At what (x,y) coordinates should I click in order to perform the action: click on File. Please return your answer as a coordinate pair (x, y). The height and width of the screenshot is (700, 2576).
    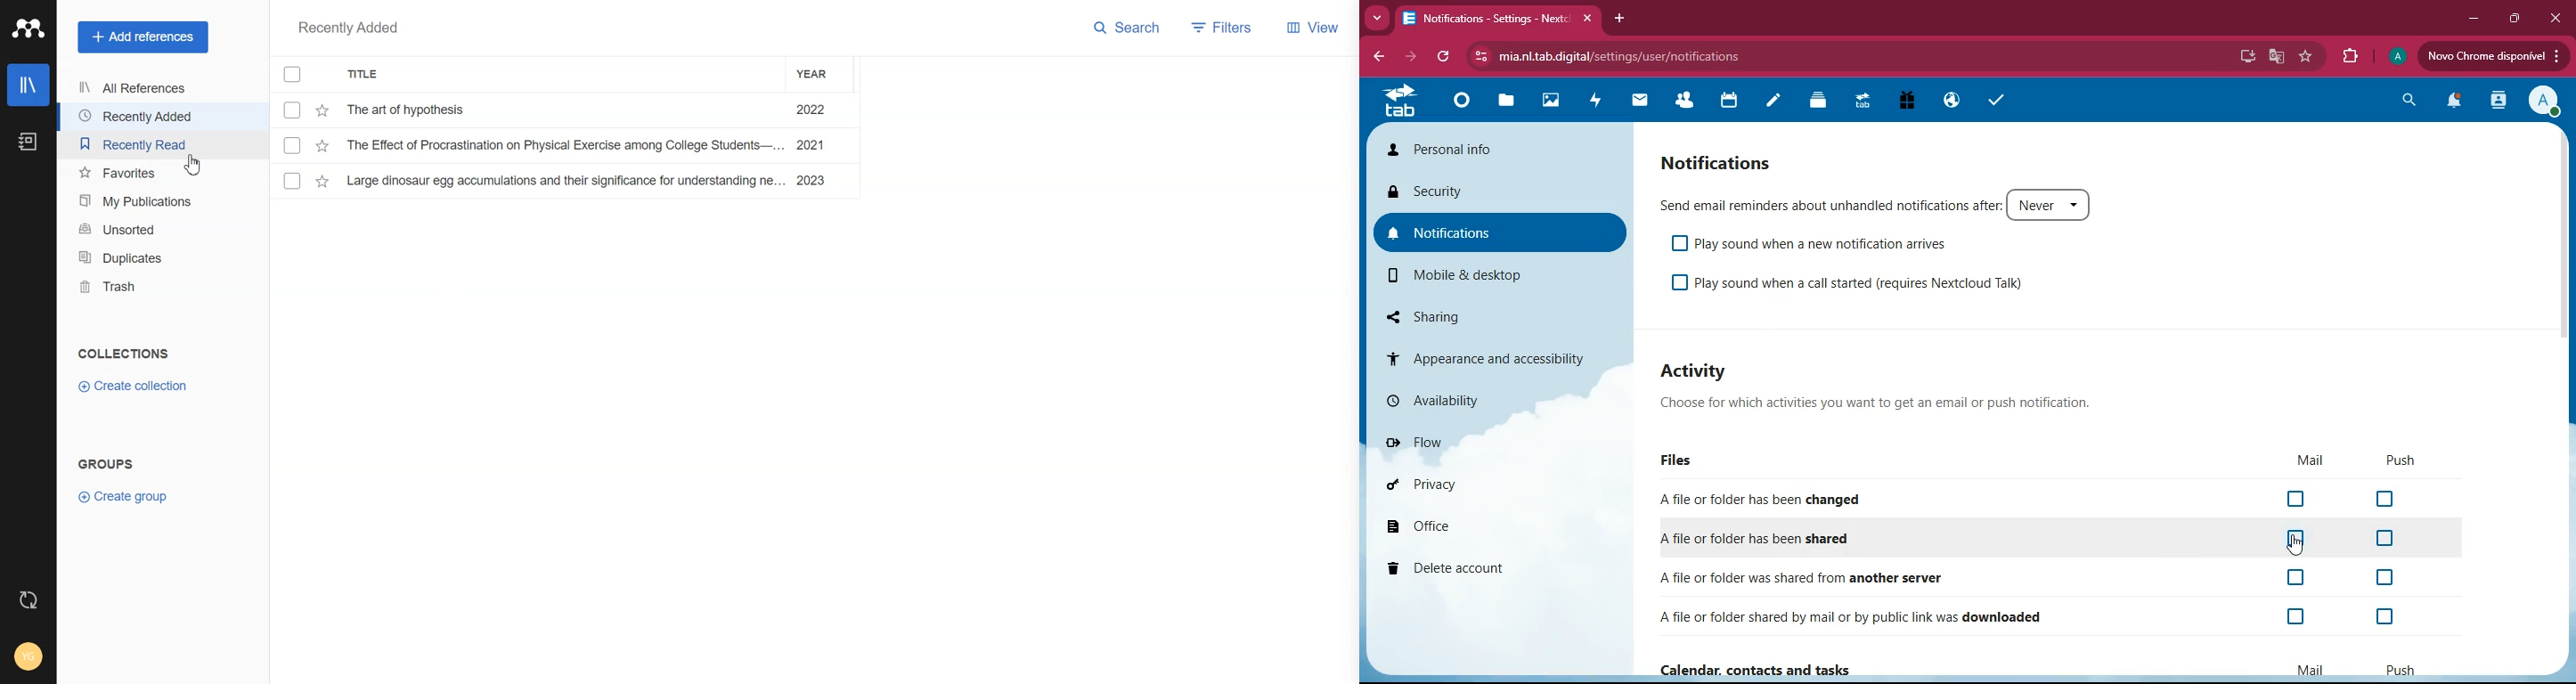
    Looking at the image, I should click on (569, 181).